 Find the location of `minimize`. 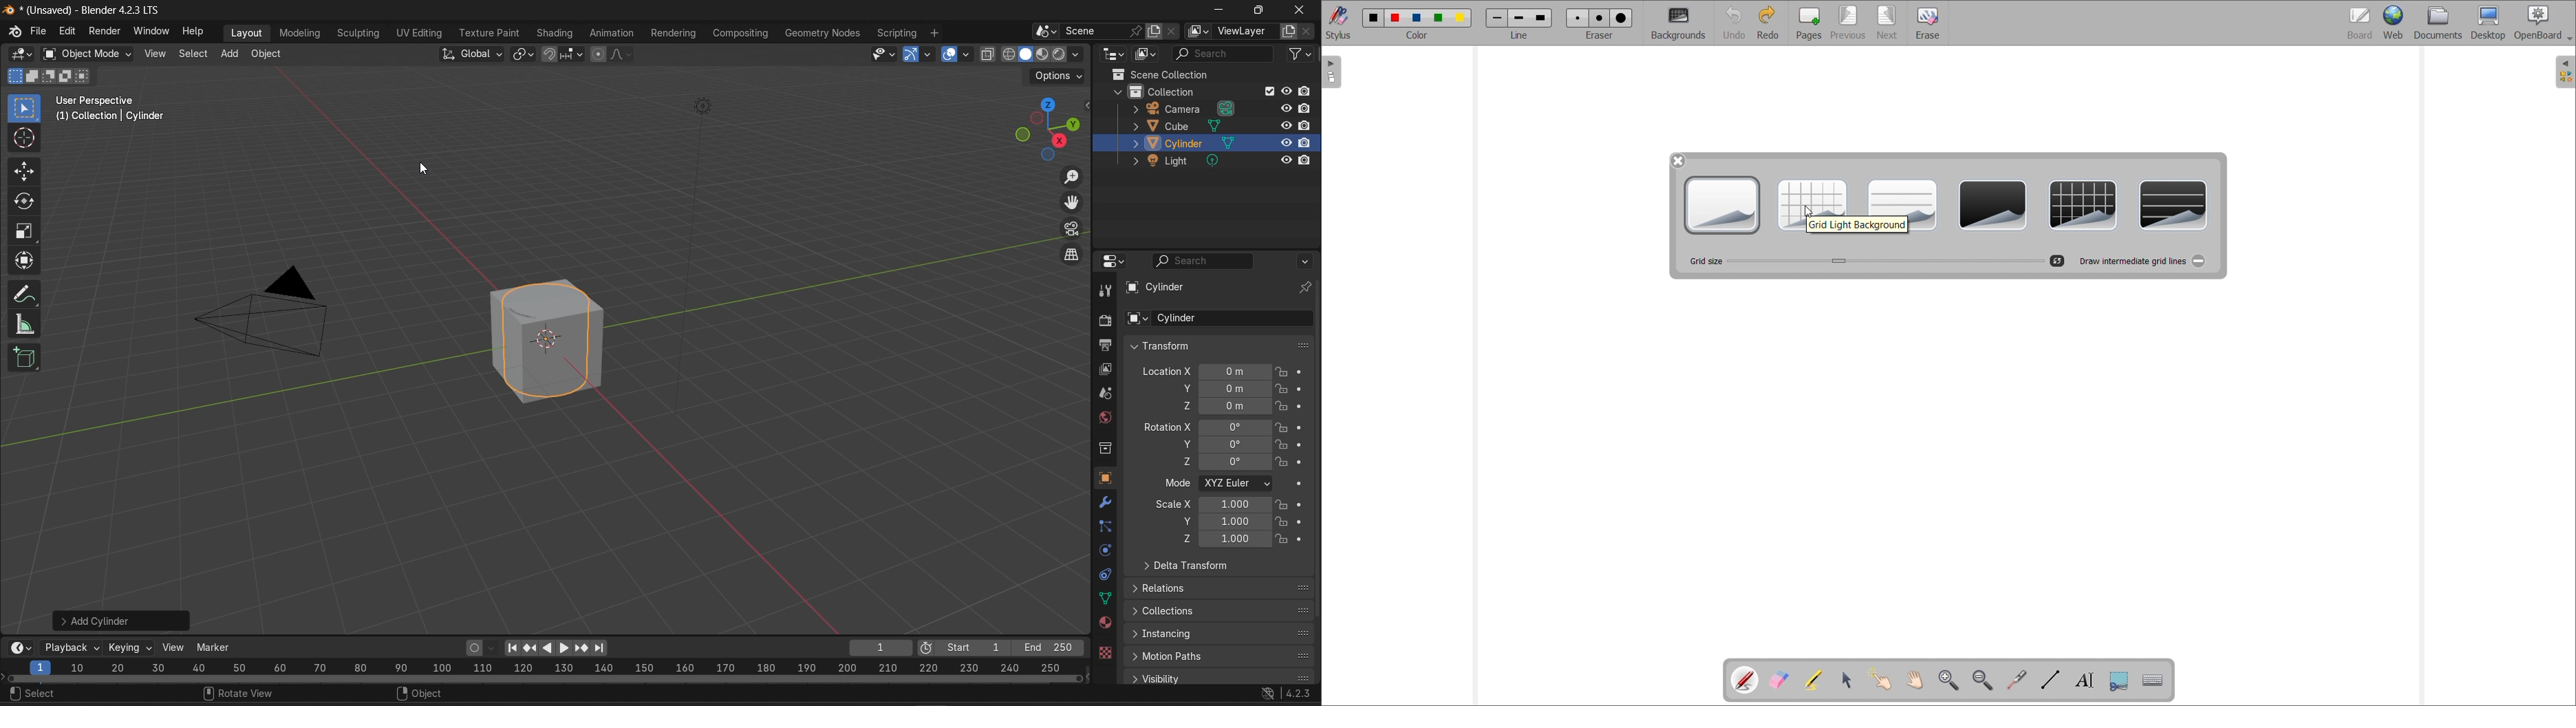

minimize is located at coordinates (1218, 10).